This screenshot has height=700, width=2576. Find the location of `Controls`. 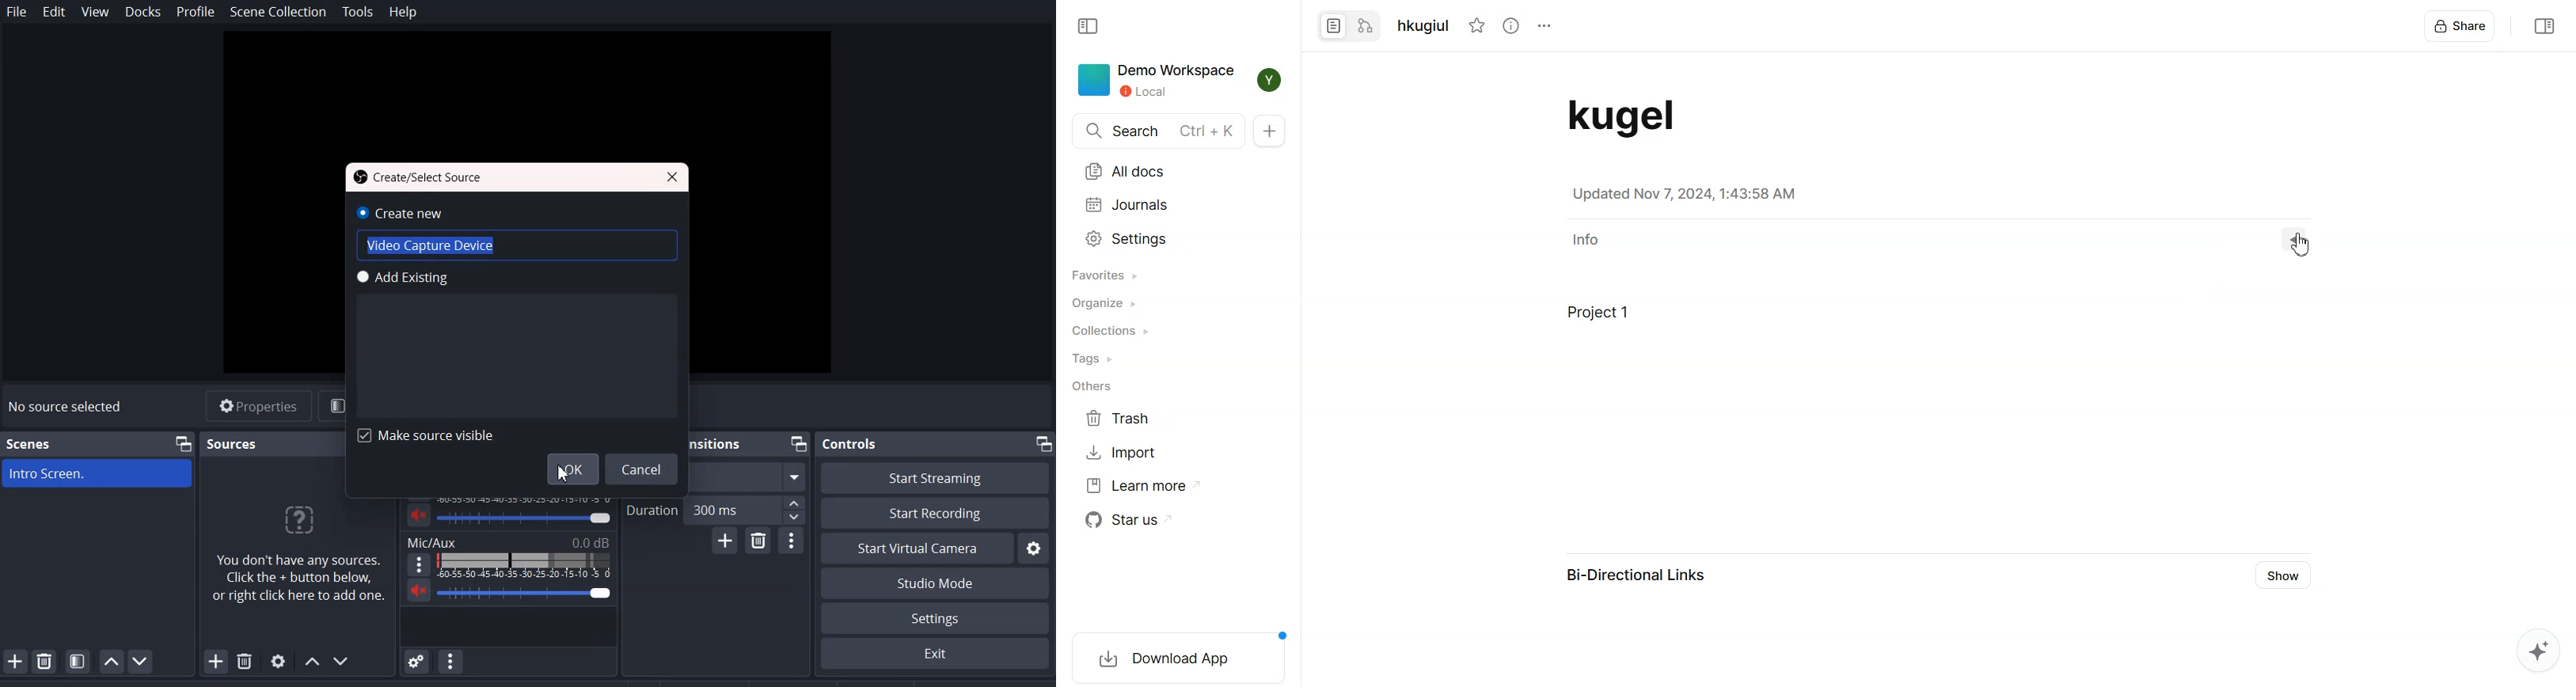

Controls is located at coordinates (850, 443).